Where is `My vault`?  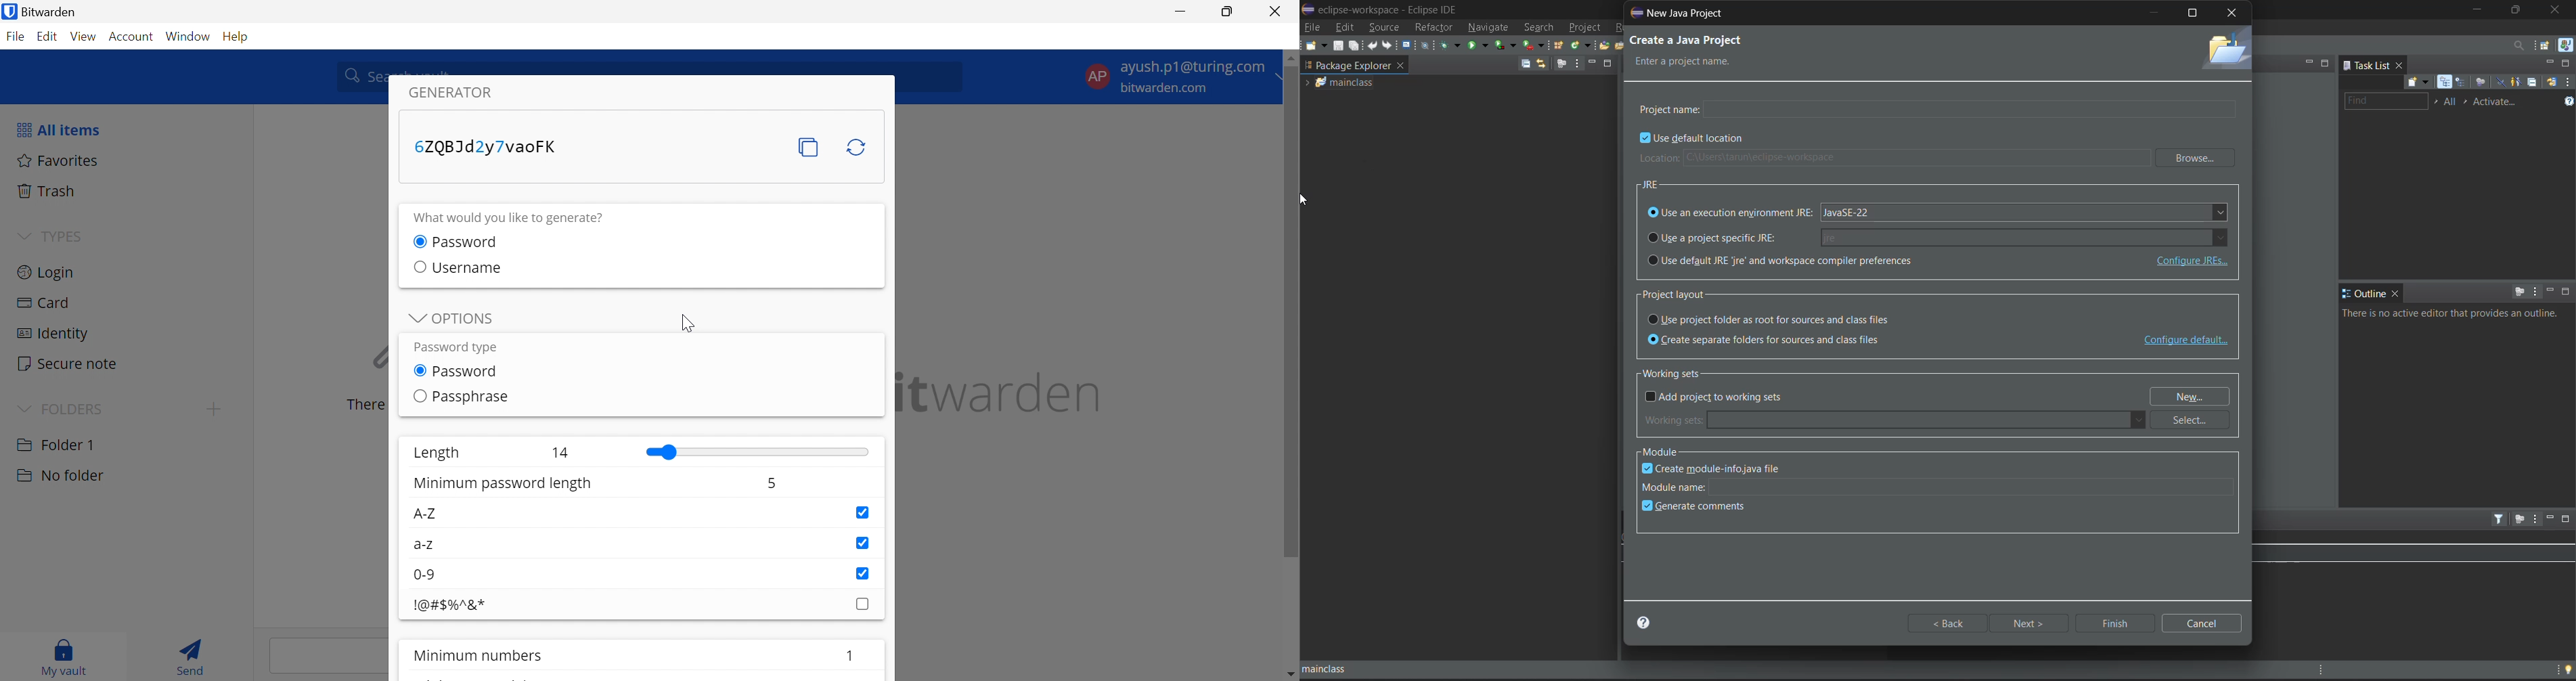
My vault is located at coordinates (68, 657).